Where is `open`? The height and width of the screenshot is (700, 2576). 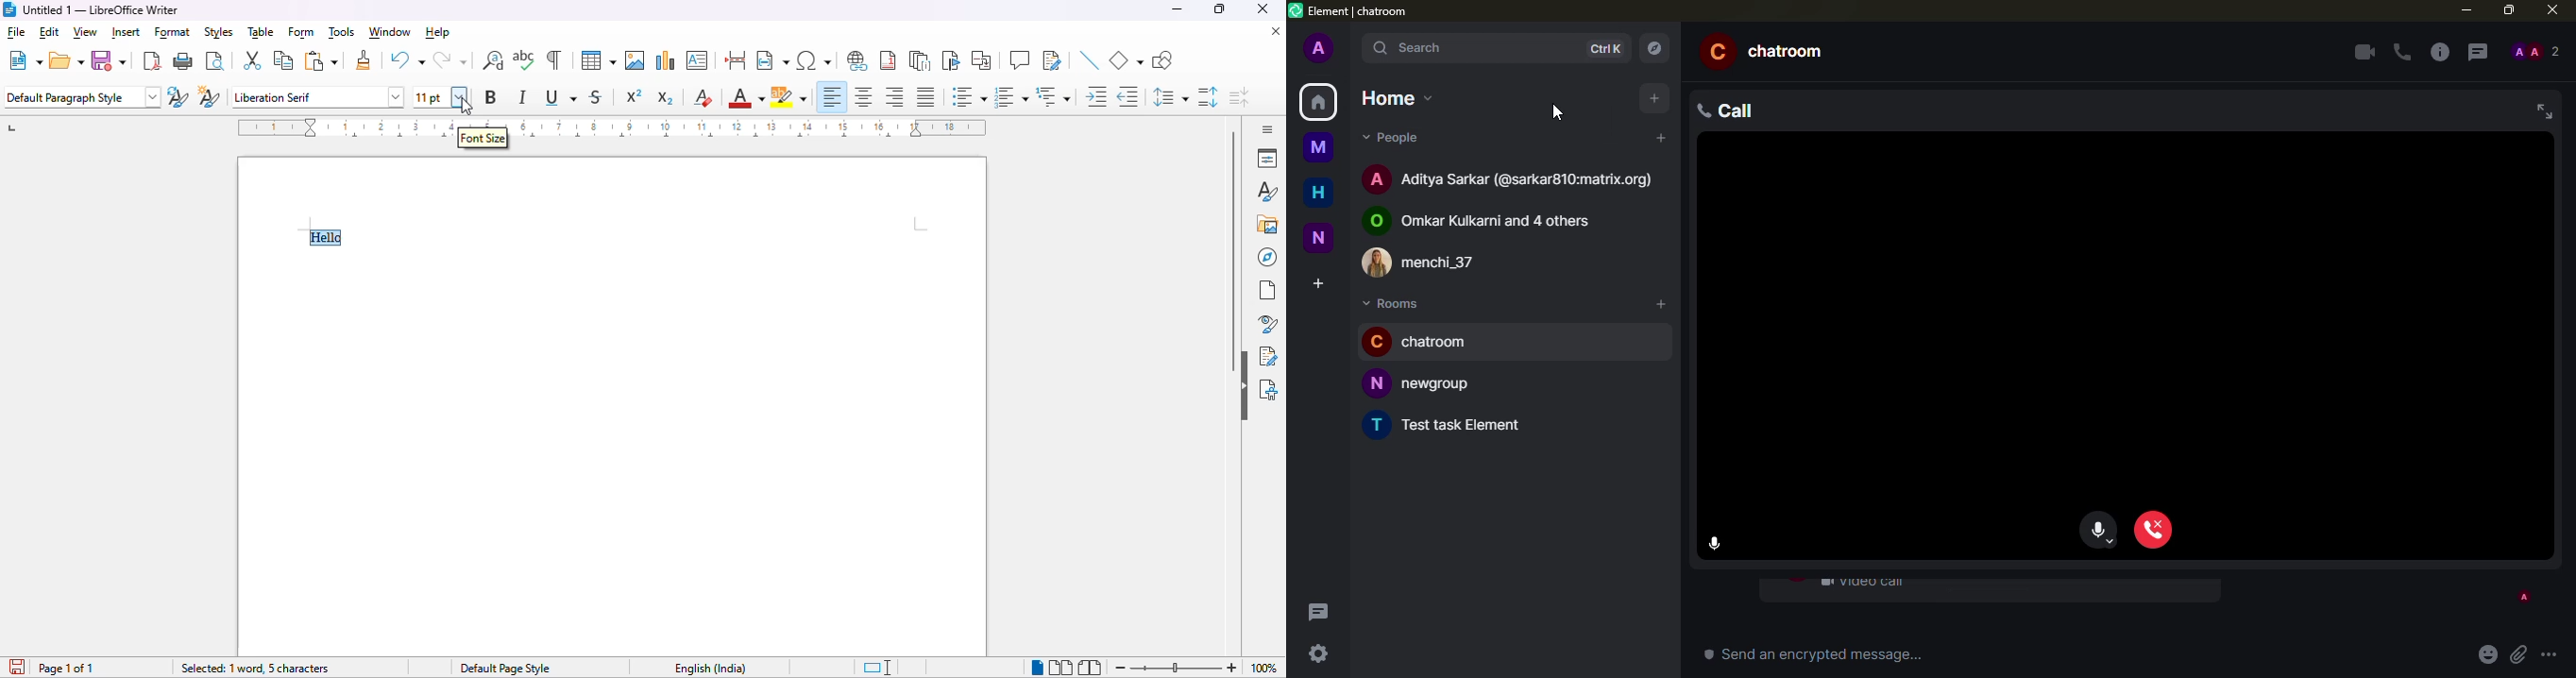 open is located at coordinates (66, 61).